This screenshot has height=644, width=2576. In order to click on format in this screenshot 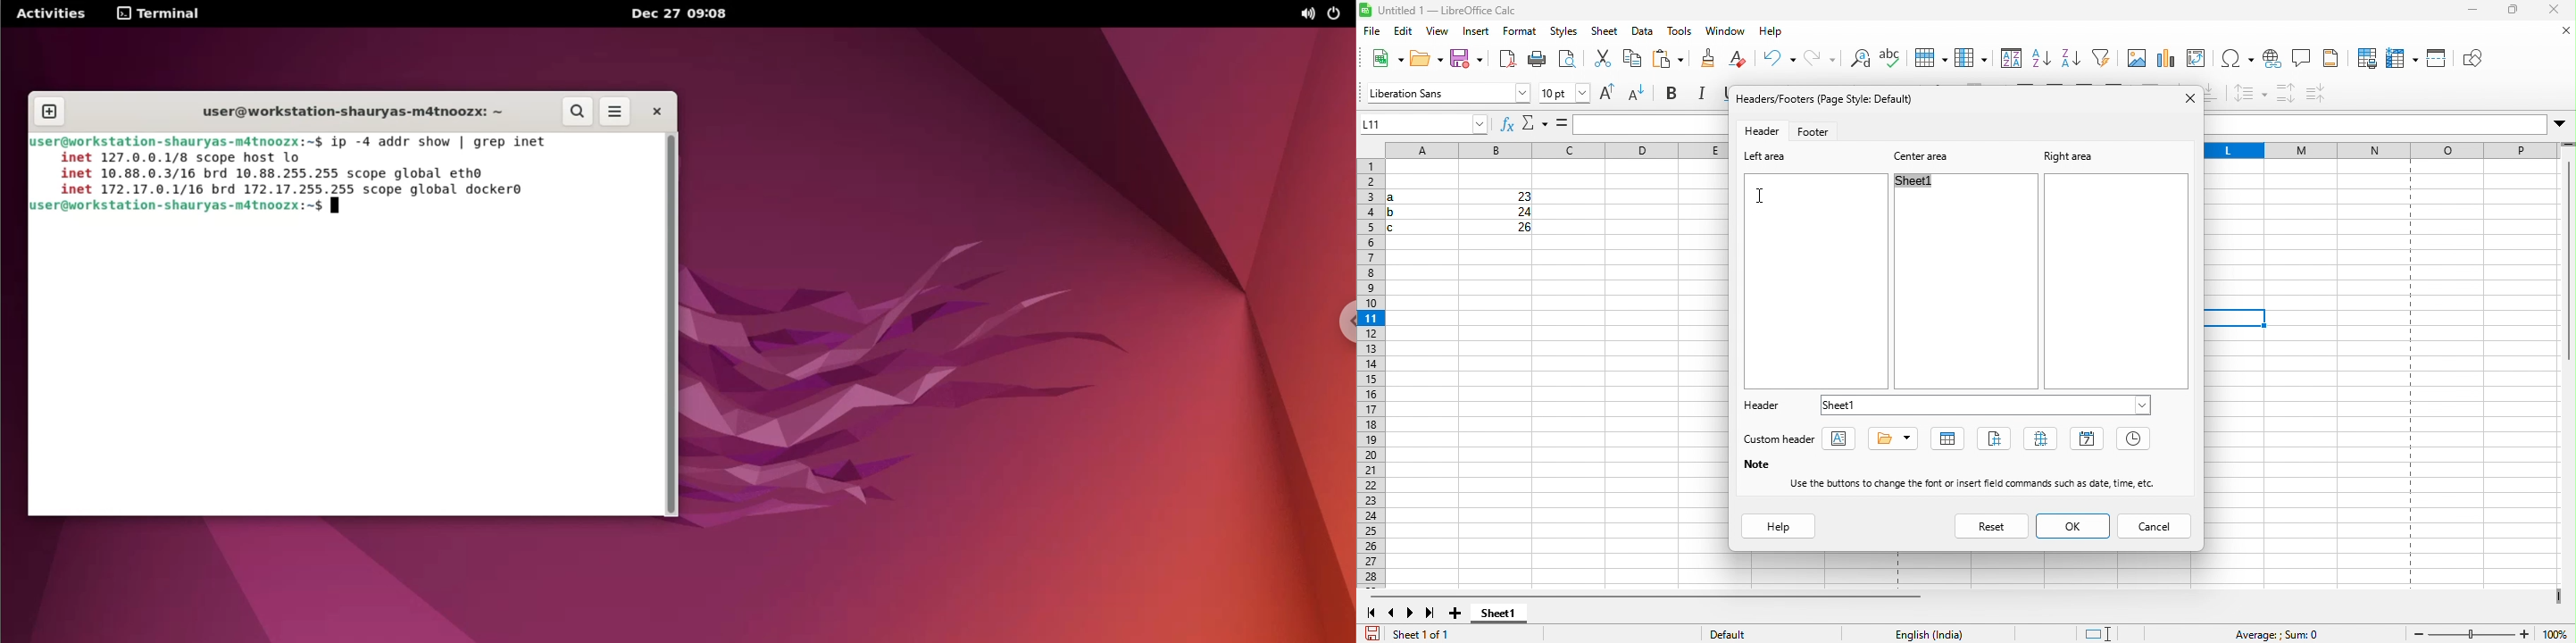, I will do `click(1521, 35)`.